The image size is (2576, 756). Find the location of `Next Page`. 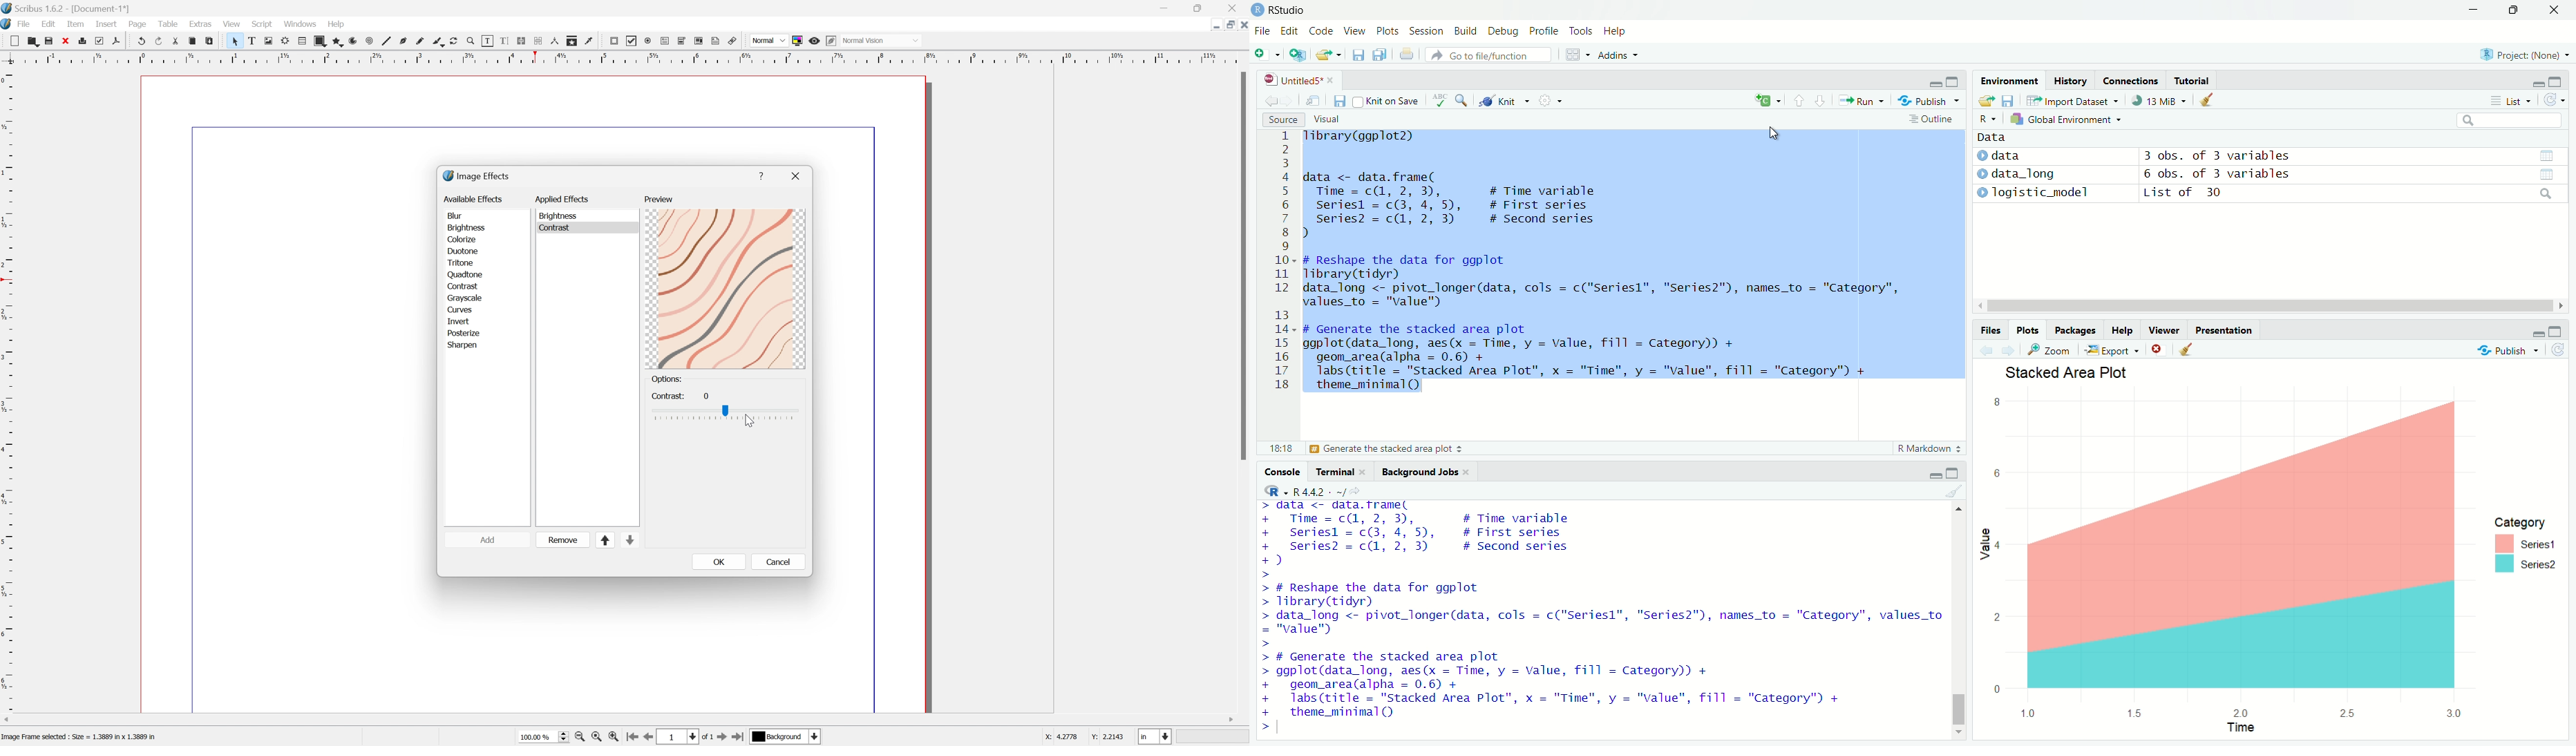

Next Page is located at coordinates (725, 738).